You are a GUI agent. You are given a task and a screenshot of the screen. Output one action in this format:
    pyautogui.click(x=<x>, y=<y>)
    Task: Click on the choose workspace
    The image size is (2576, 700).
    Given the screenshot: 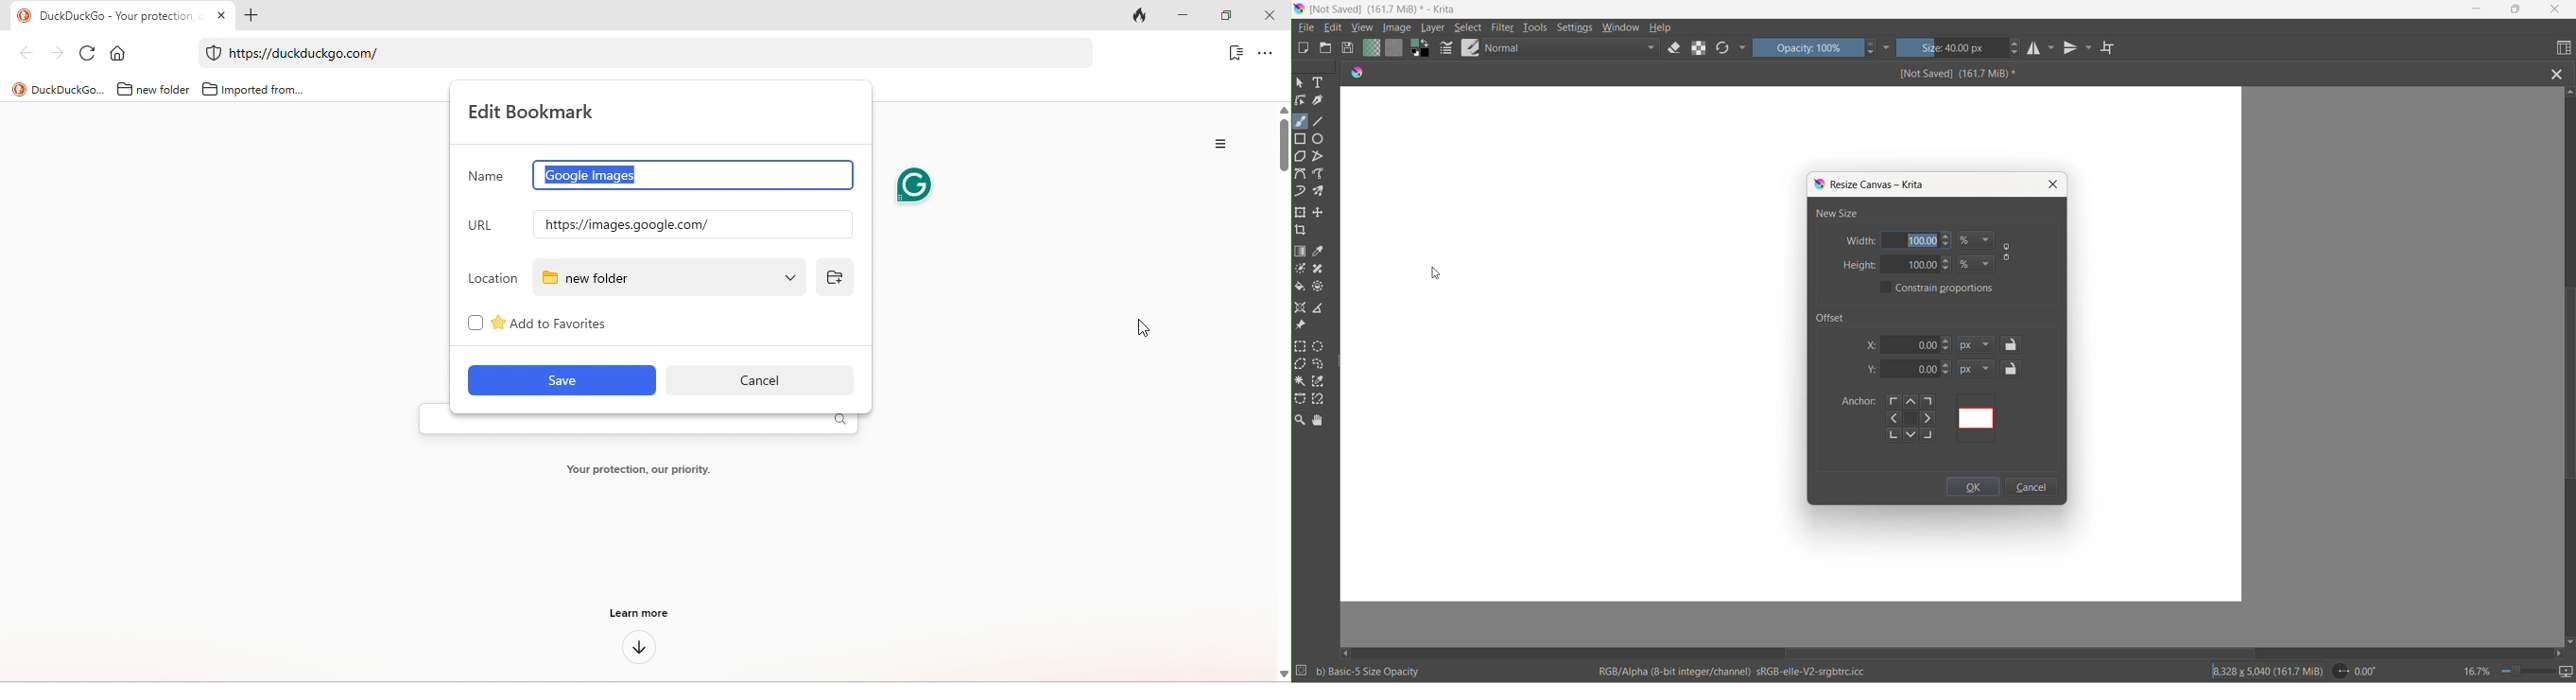 What is the action you would take?
    pyautogui.click(x=2561, y=49)
    